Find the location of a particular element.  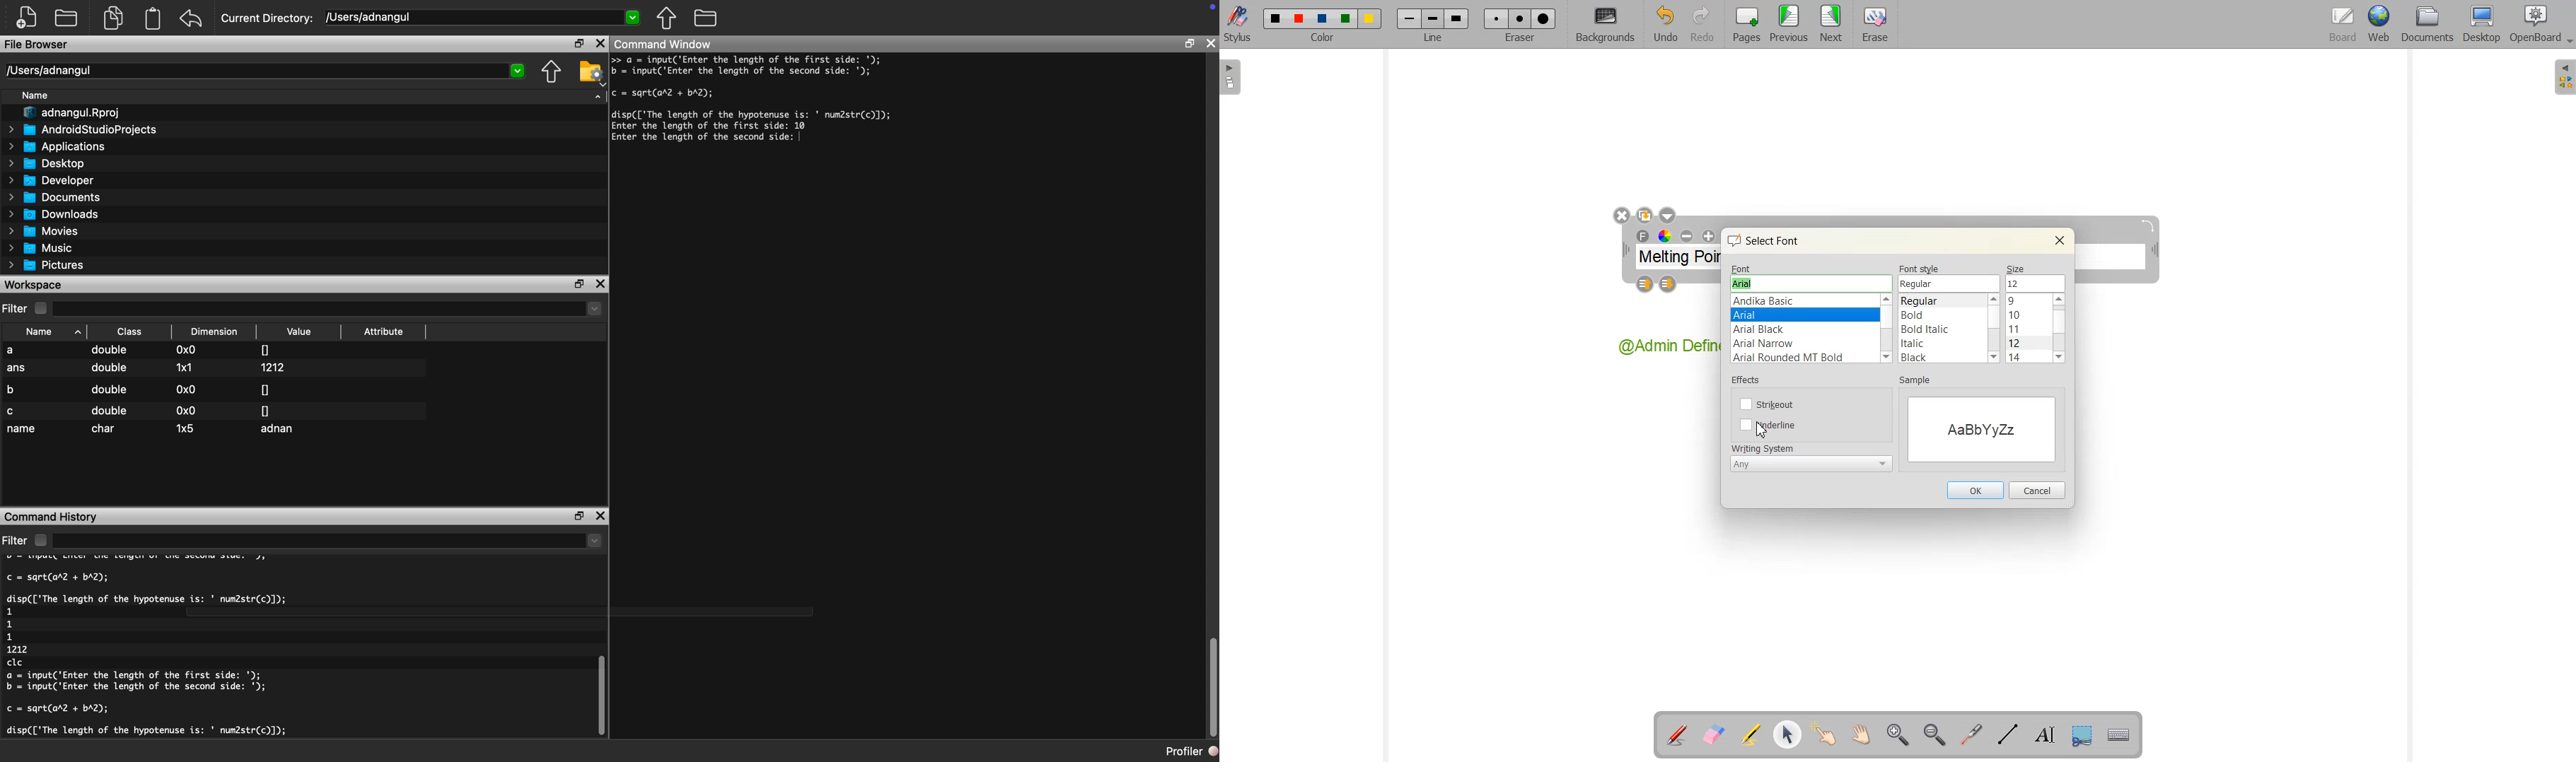

Cursor is located at coordinates (1764, 432).